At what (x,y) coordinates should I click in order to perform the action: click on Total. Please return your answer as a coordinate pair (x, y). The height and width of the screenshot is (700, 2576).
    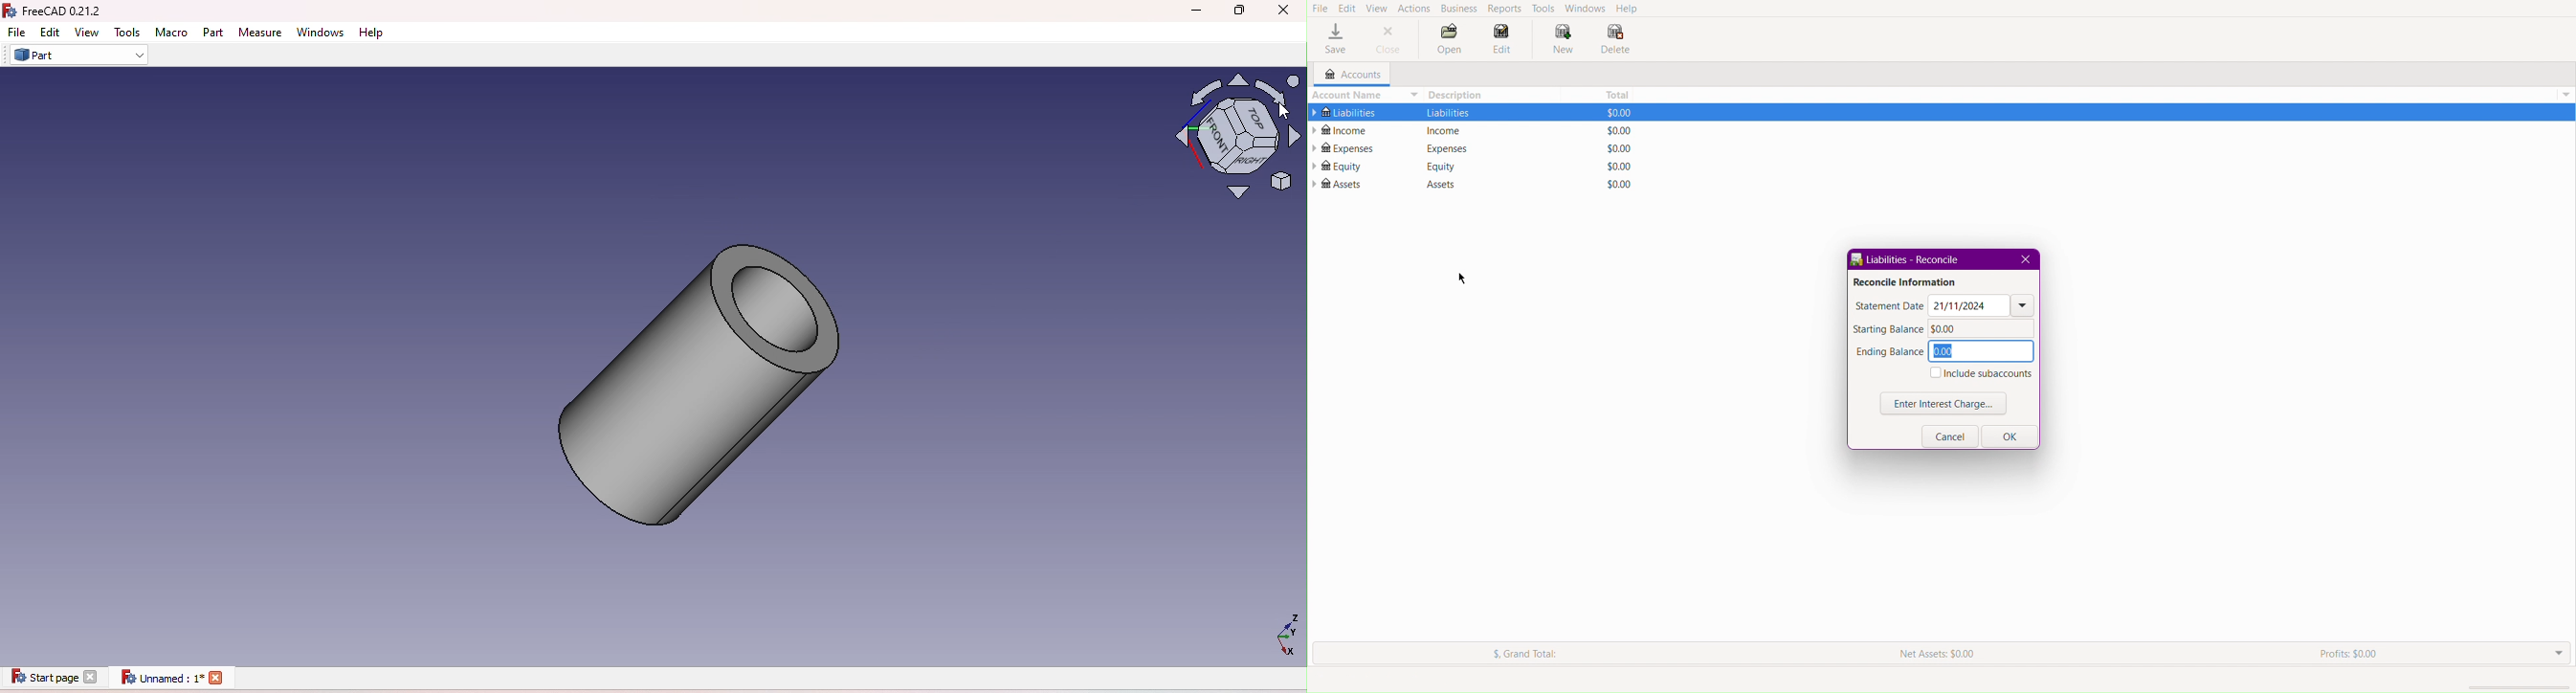
    Looking at the image, I should click on (1620, 149).